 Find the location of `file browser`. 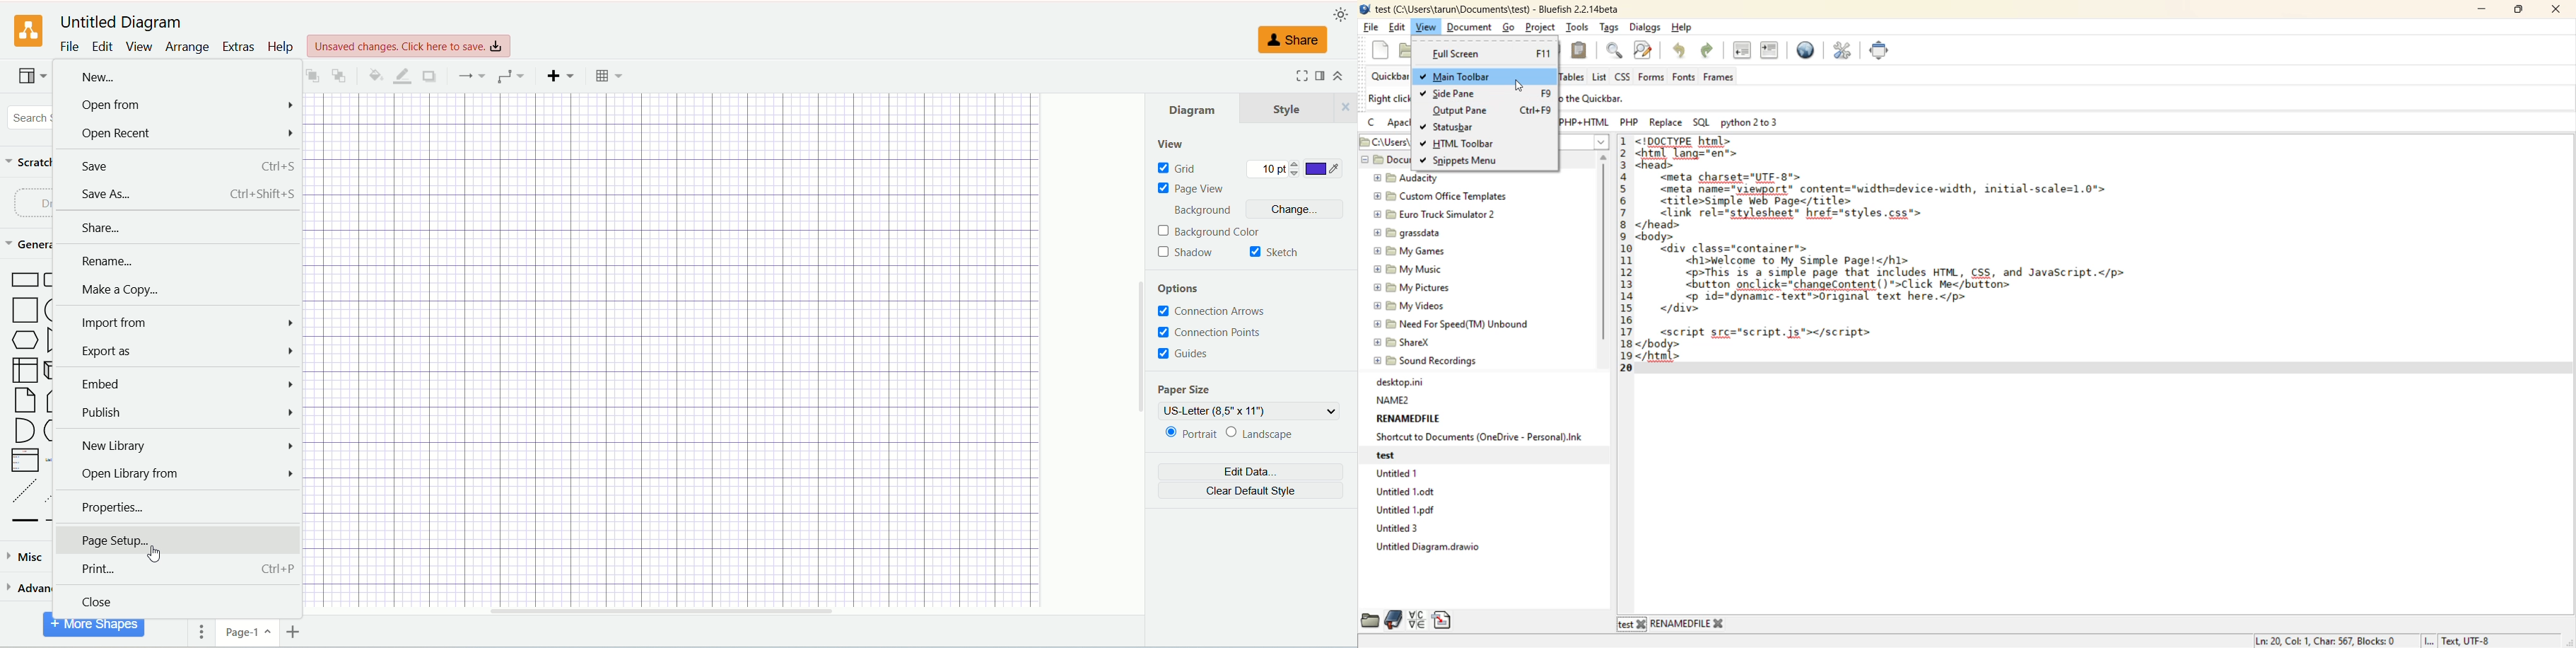

file browser is located at coordinates (1369, 619).